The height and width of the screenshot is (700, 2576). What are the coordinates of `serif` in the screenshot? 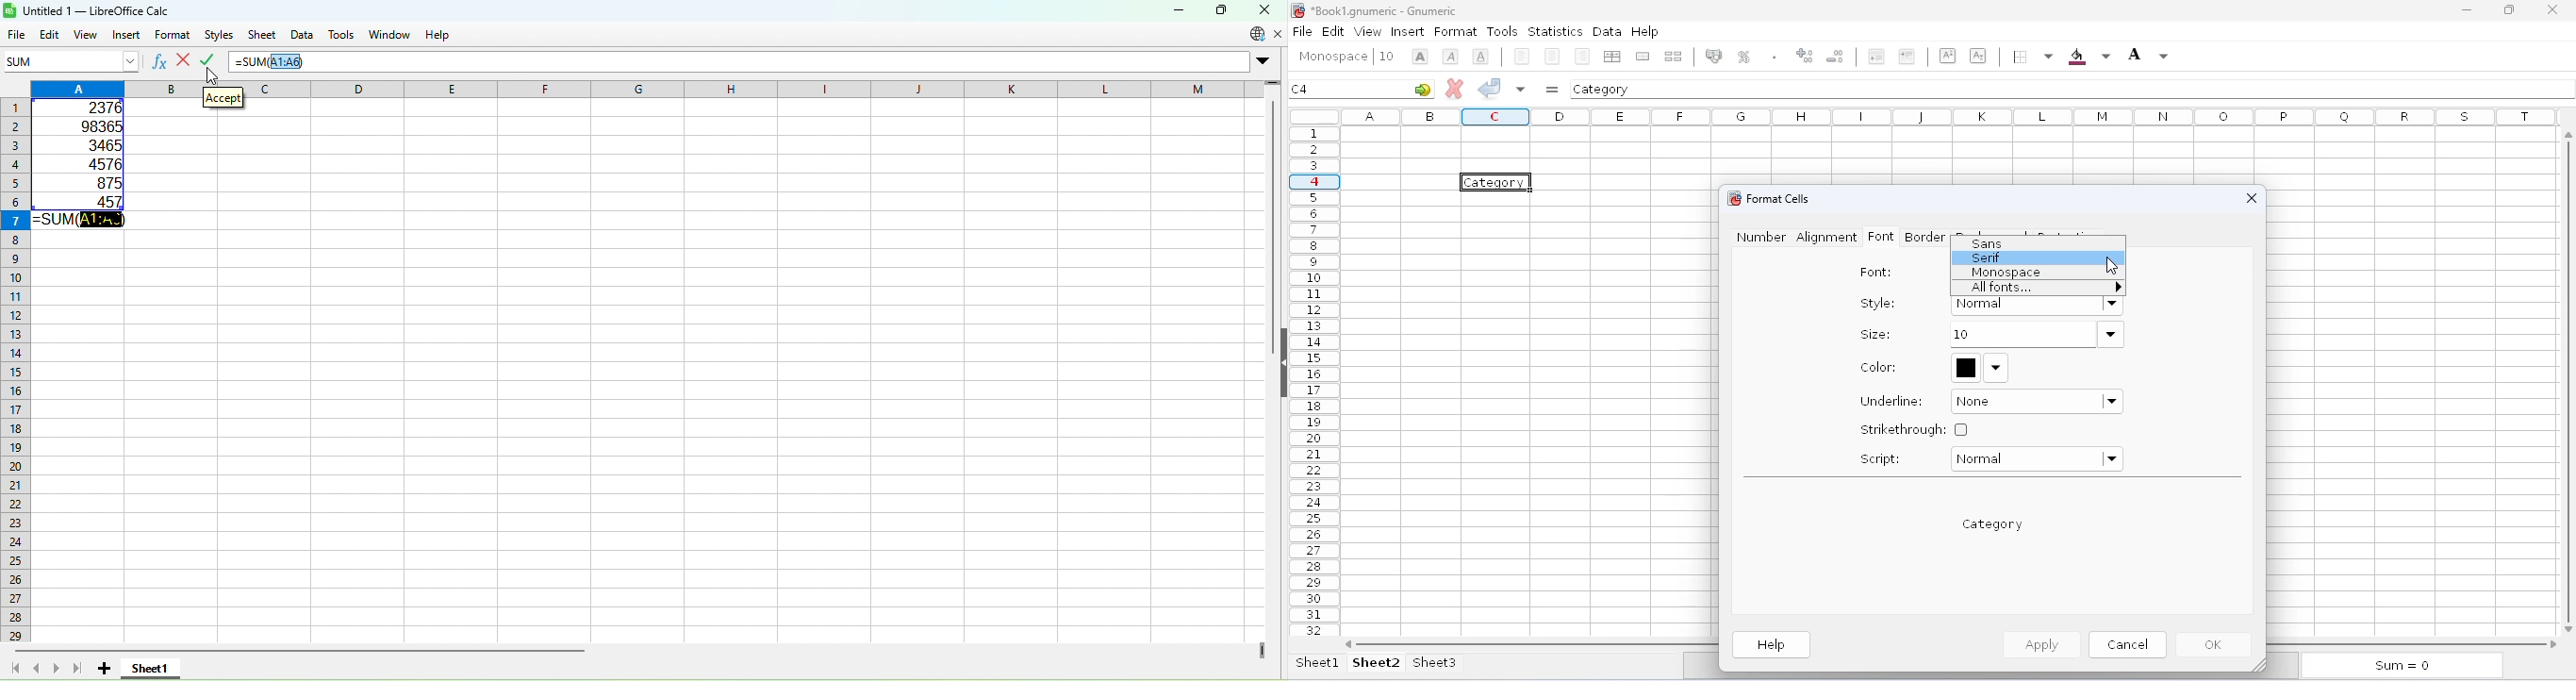 It's located at (1988, 257).